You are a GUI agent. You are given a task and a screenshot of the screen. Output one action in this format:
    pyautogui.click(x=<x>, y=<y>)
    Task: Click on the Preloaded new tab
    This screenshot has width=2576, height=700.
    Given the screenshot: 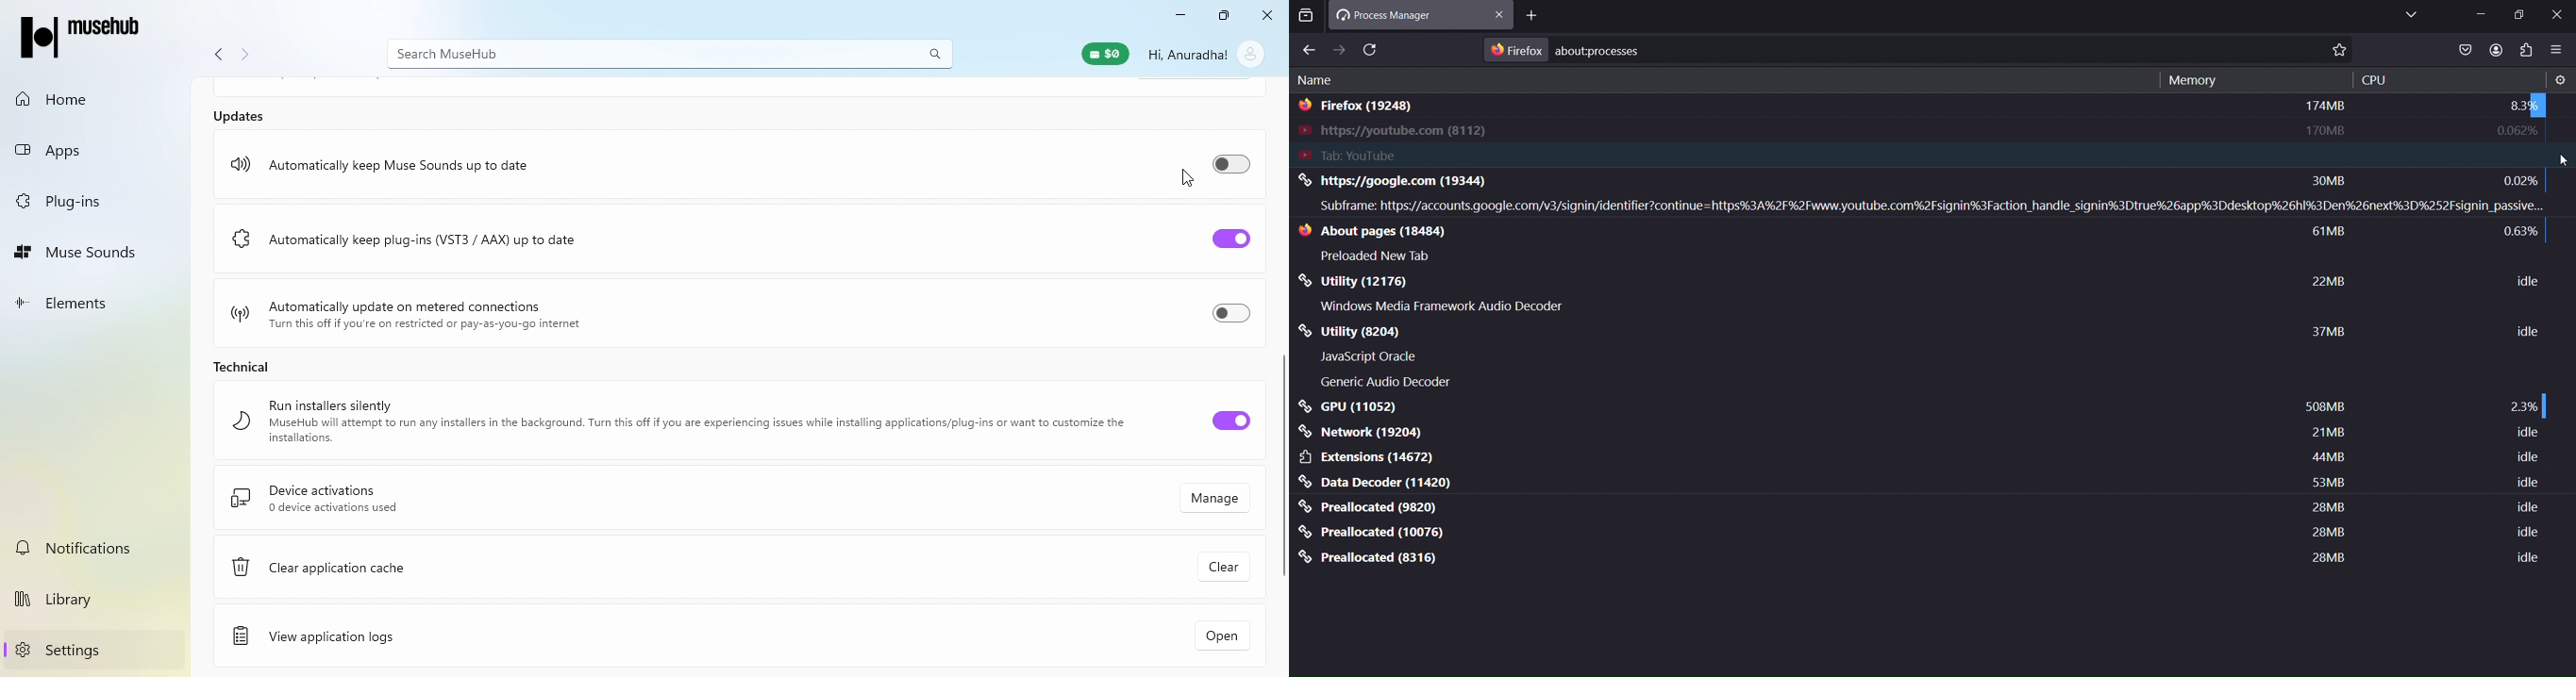 What is the action you would take?
    pyautogui.click(x=1380, y=255)
    